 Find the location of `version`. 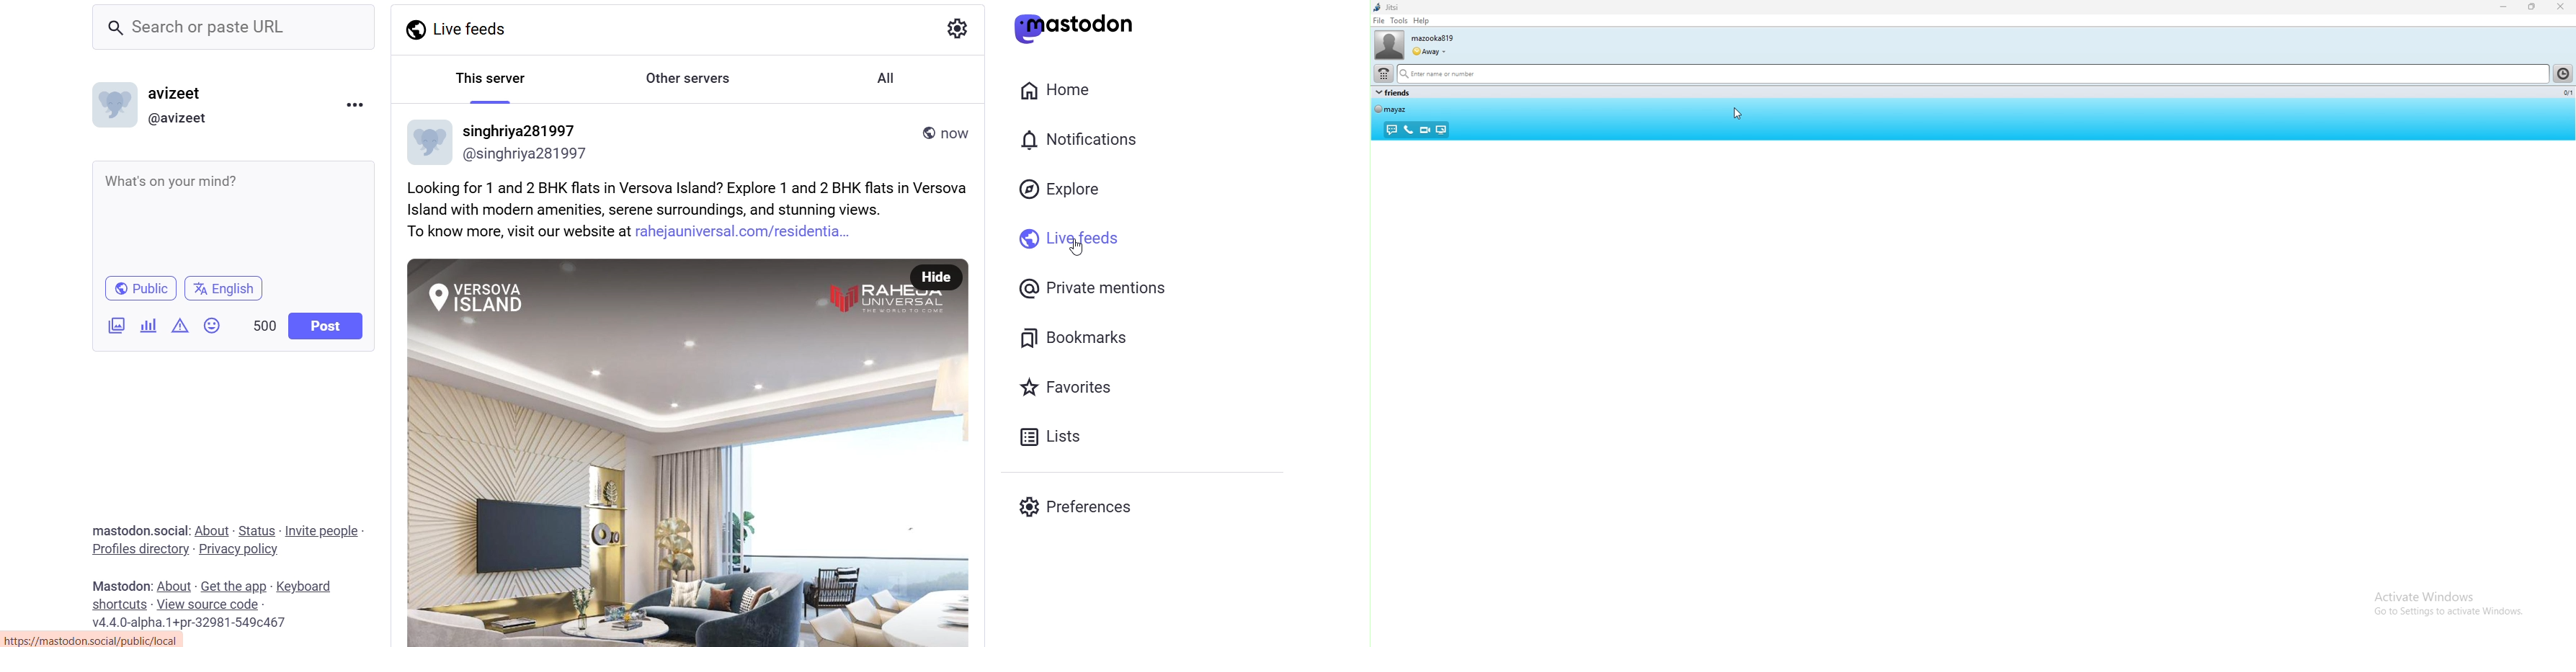

version is located at coordinates (189, 623).